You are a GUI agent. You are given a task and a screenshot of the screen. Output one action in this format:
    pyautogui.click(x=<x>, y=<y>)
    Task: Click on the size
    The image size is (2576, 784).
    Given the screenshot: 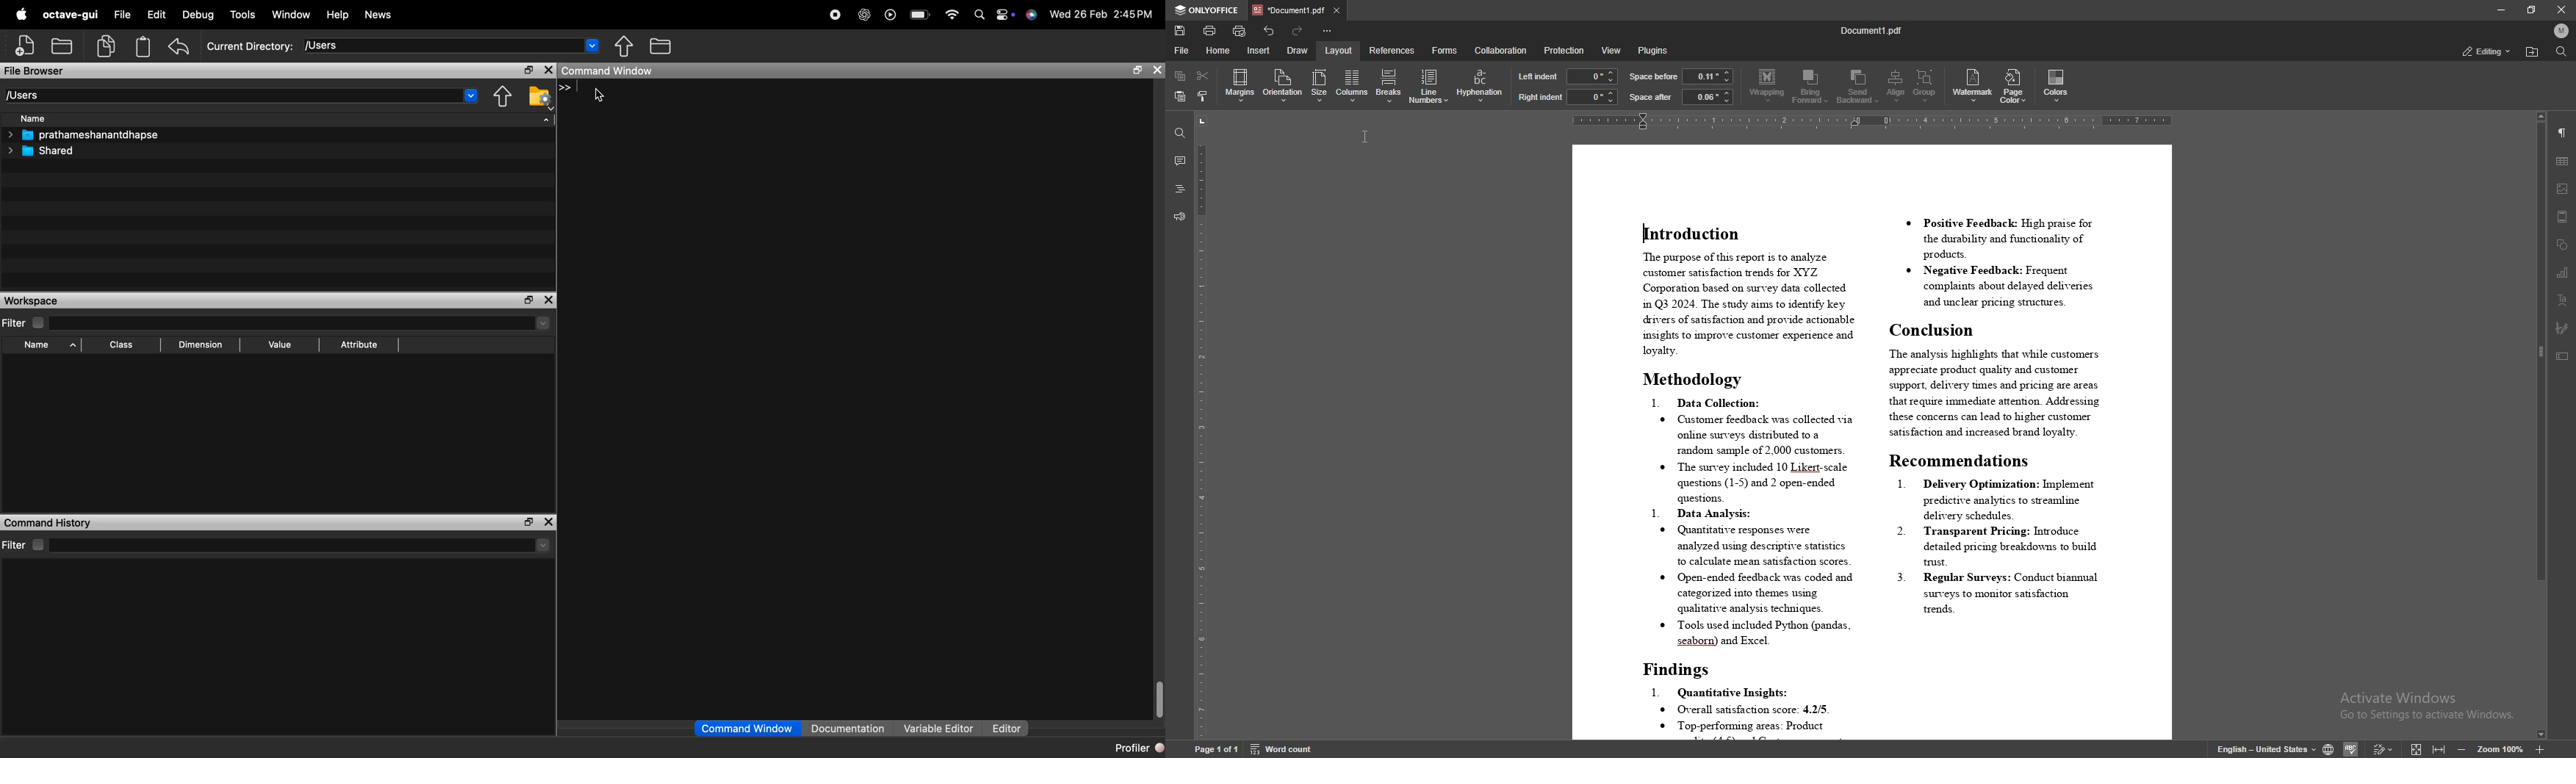 What is the action you would take?
    pyautogui.click(x=1320, y=86)
    